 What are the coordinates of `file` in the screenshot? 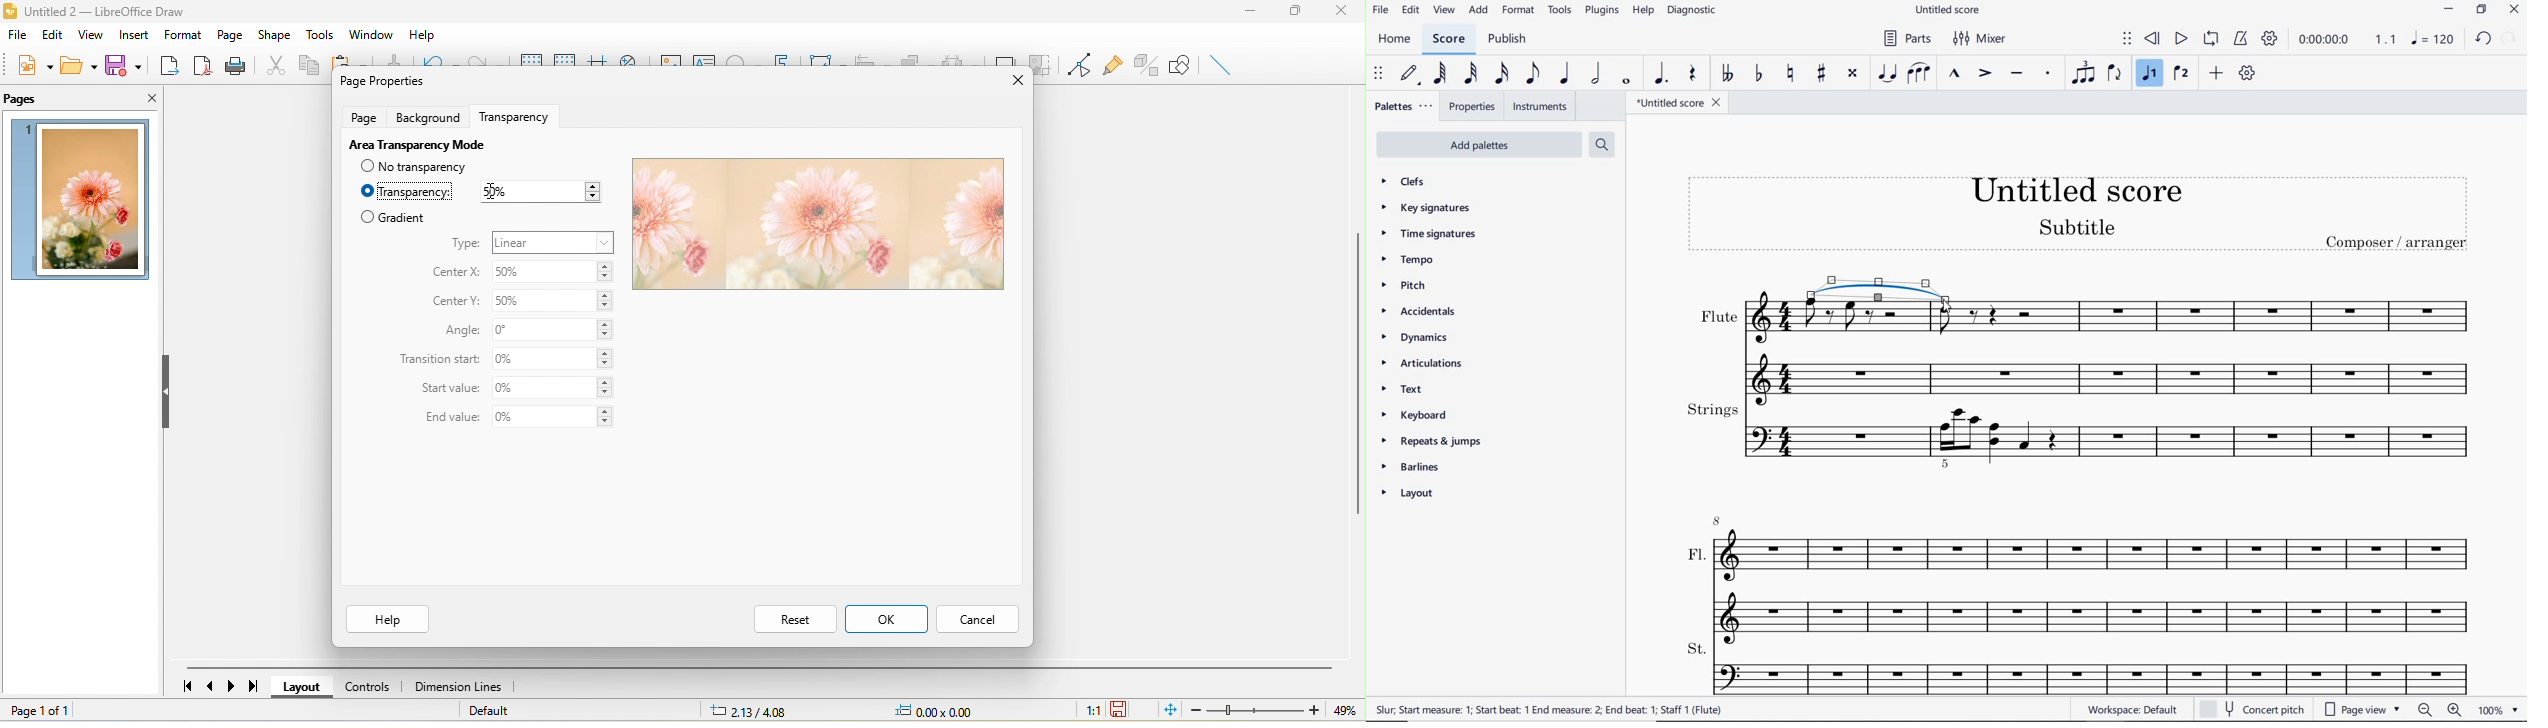 It's located at (1383, 10).